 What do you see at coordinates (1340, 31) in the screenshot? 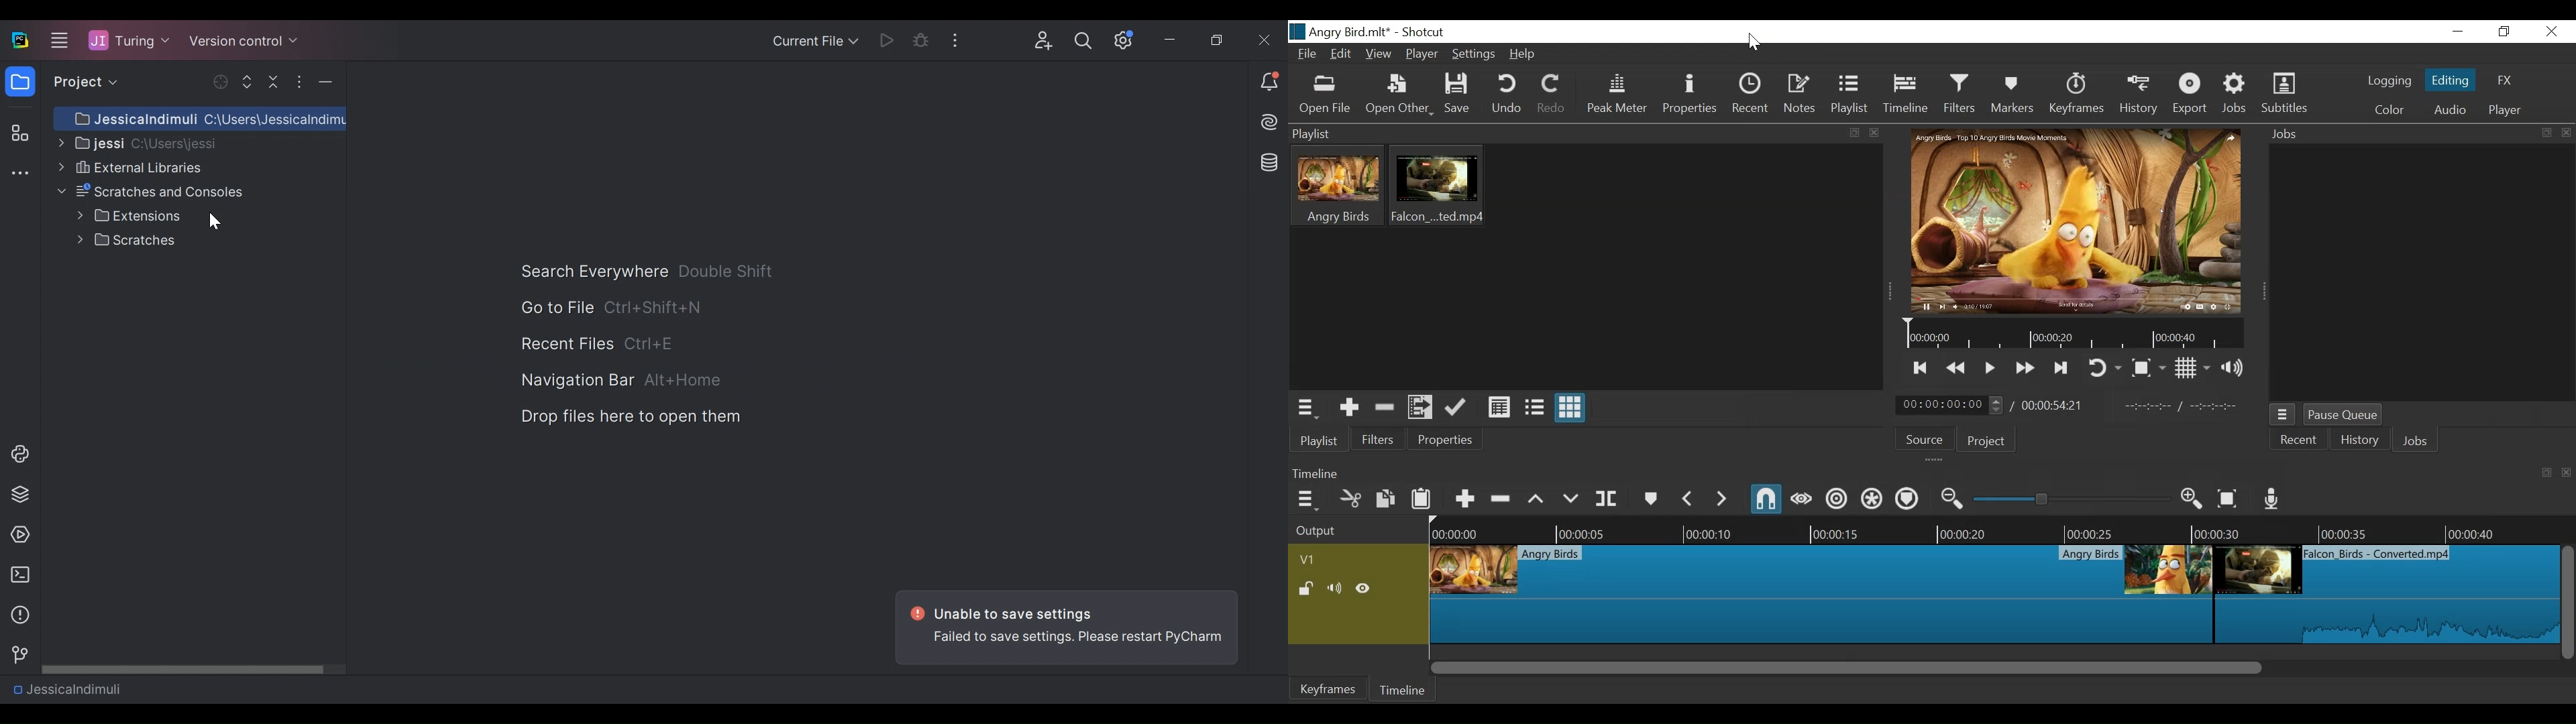
I see `Project Nmae` at bounding box center [1340, 31].